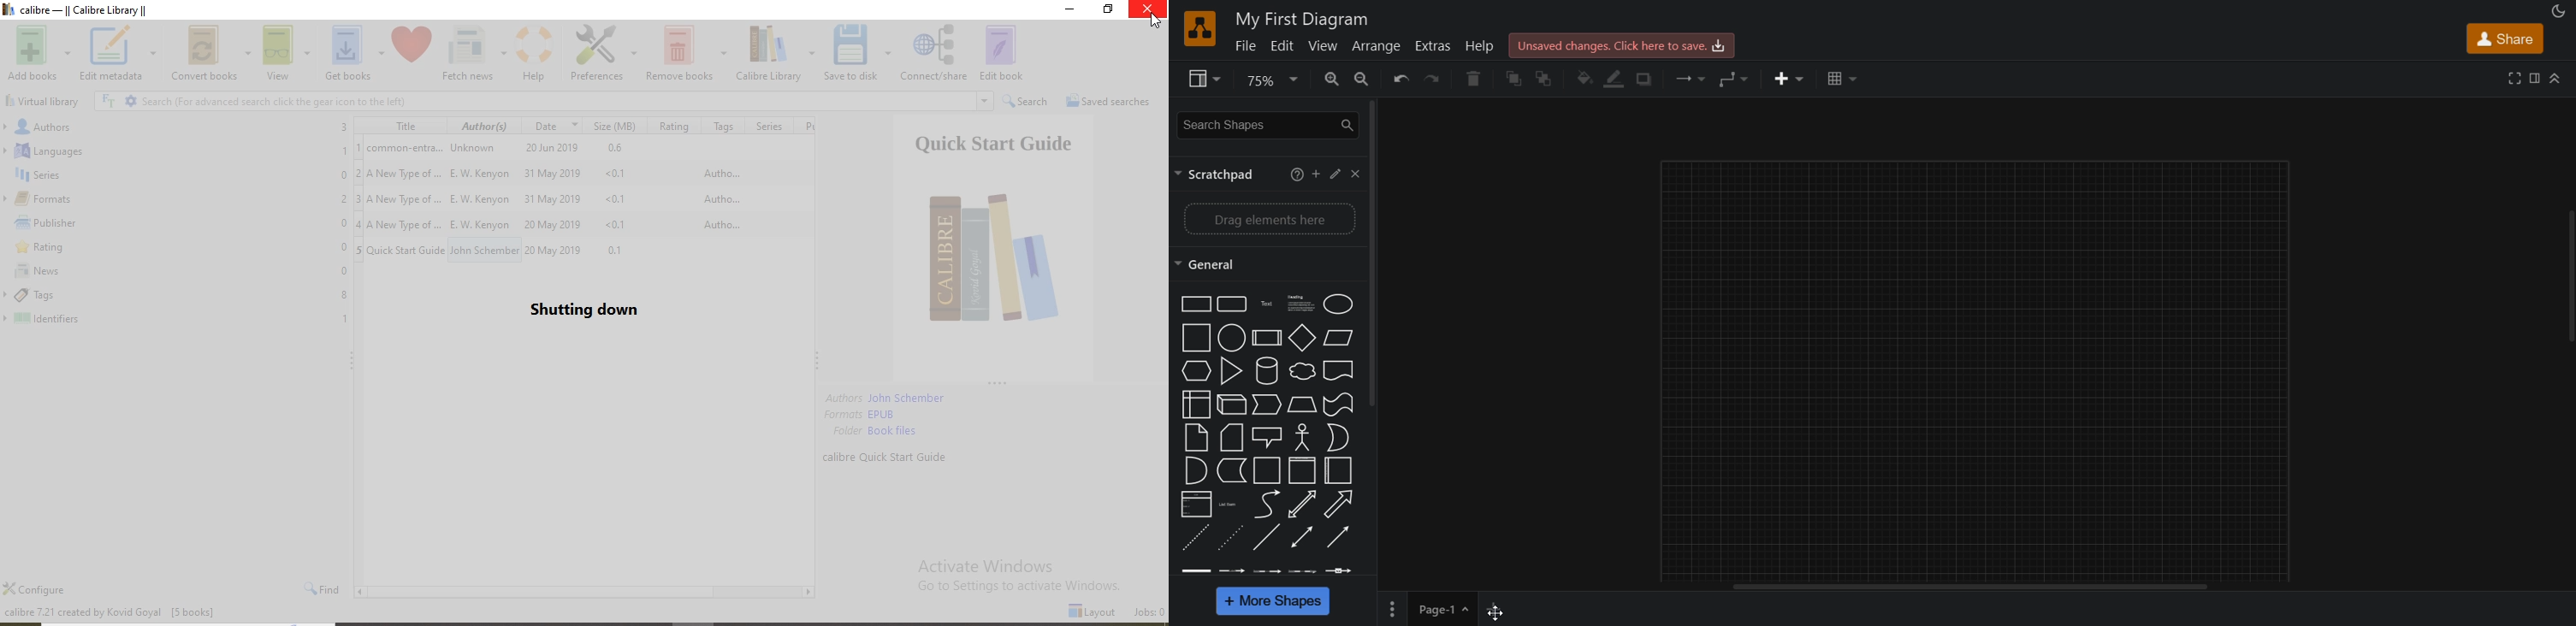 Image resolution: width=2576 pixels, height=644 pixels. I want to click on 20 May 2019, so click(551, 223).